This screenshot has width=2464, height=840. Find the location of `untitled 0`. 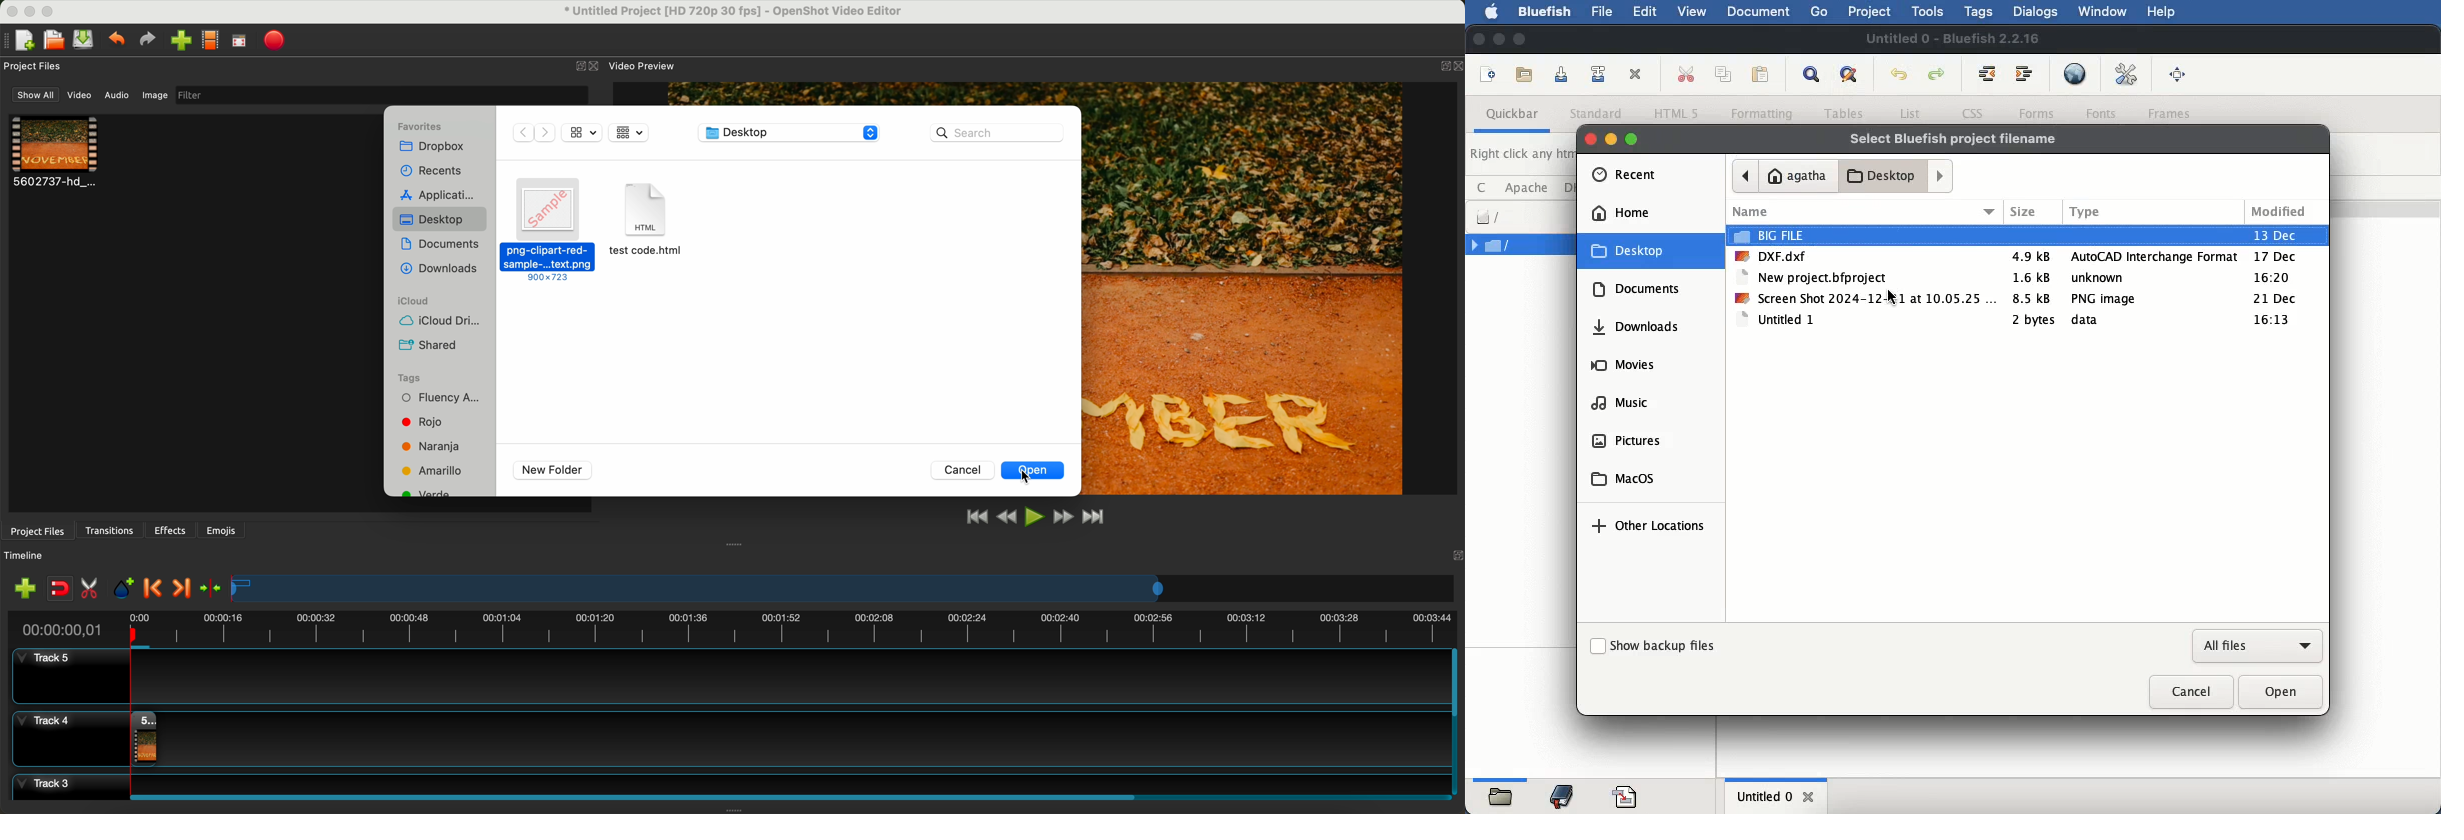

untitled 0 is located at coordinates (1764, 799).